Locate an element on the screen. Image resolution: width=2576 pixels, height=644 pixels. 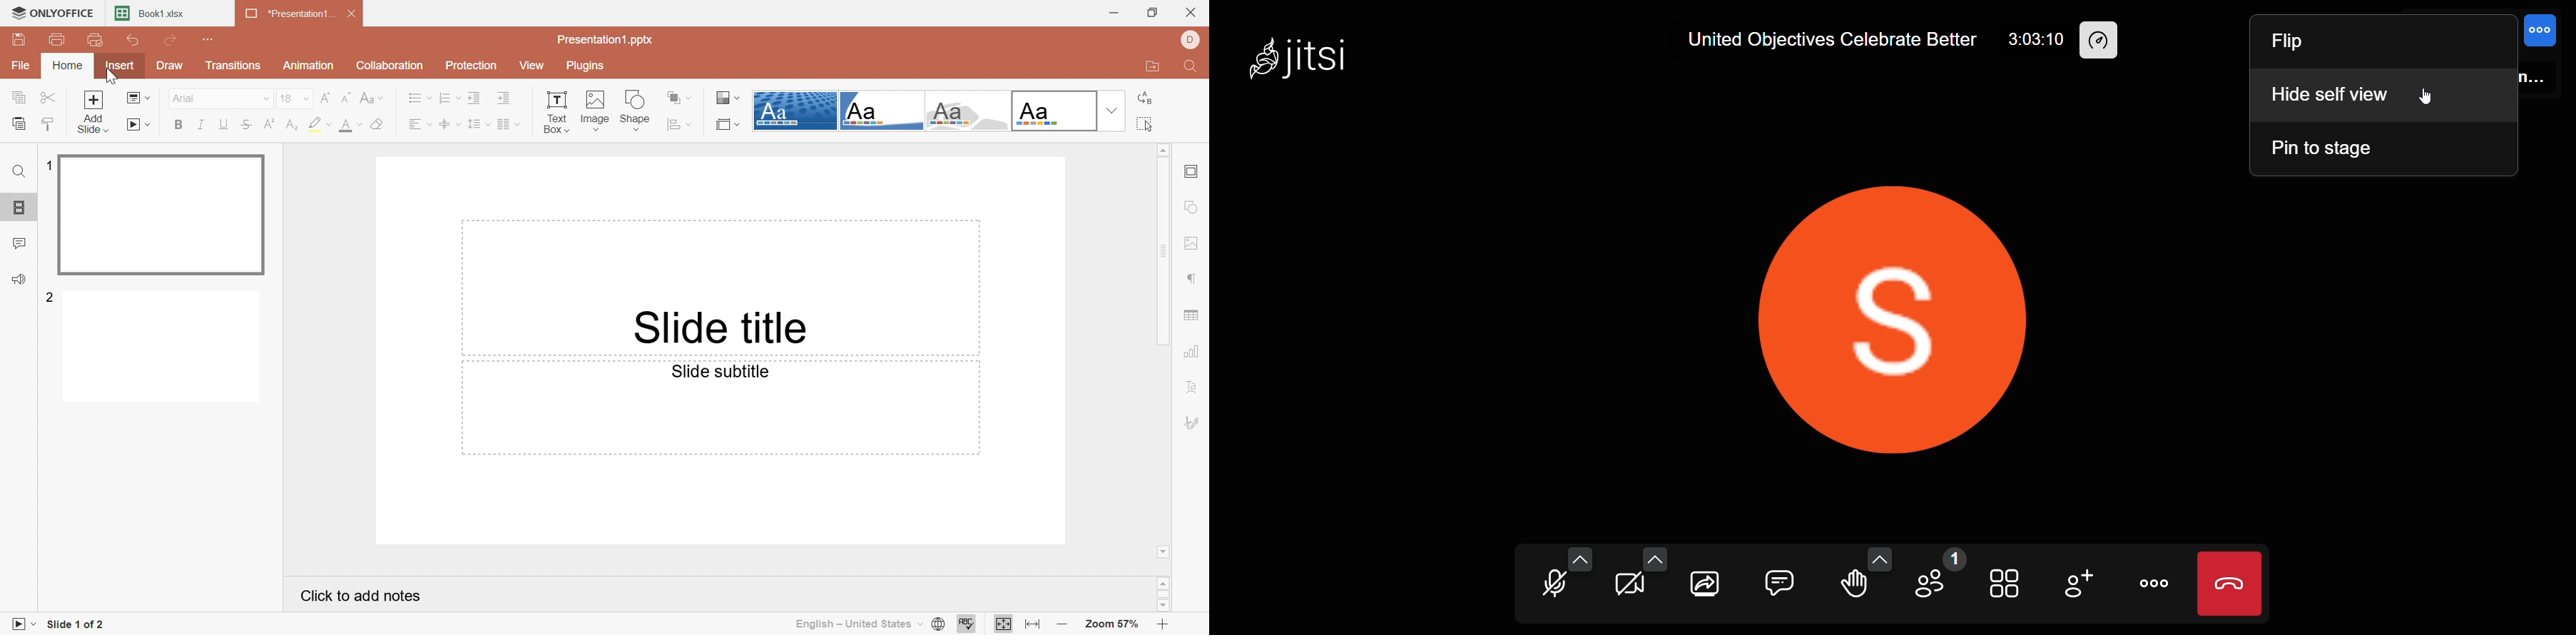
File is located at coordinates (21, 67).